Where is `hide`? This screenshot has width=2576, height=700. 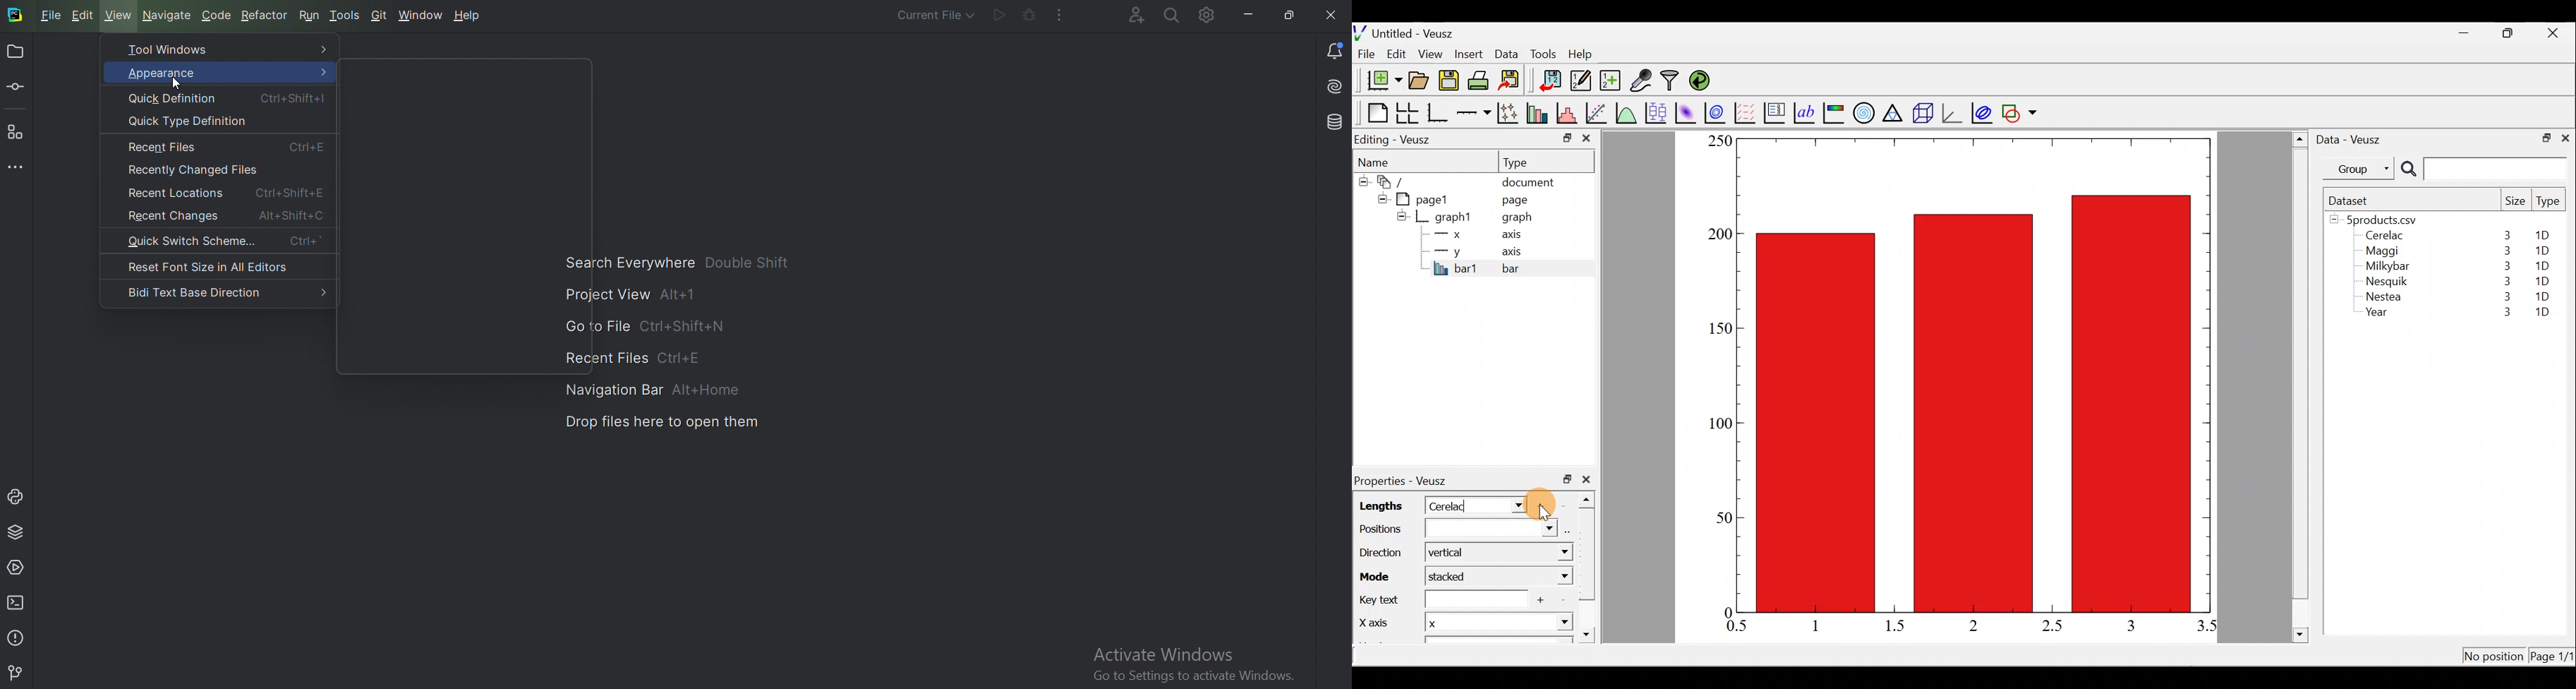
hide is located at coordinates (1362, 179).